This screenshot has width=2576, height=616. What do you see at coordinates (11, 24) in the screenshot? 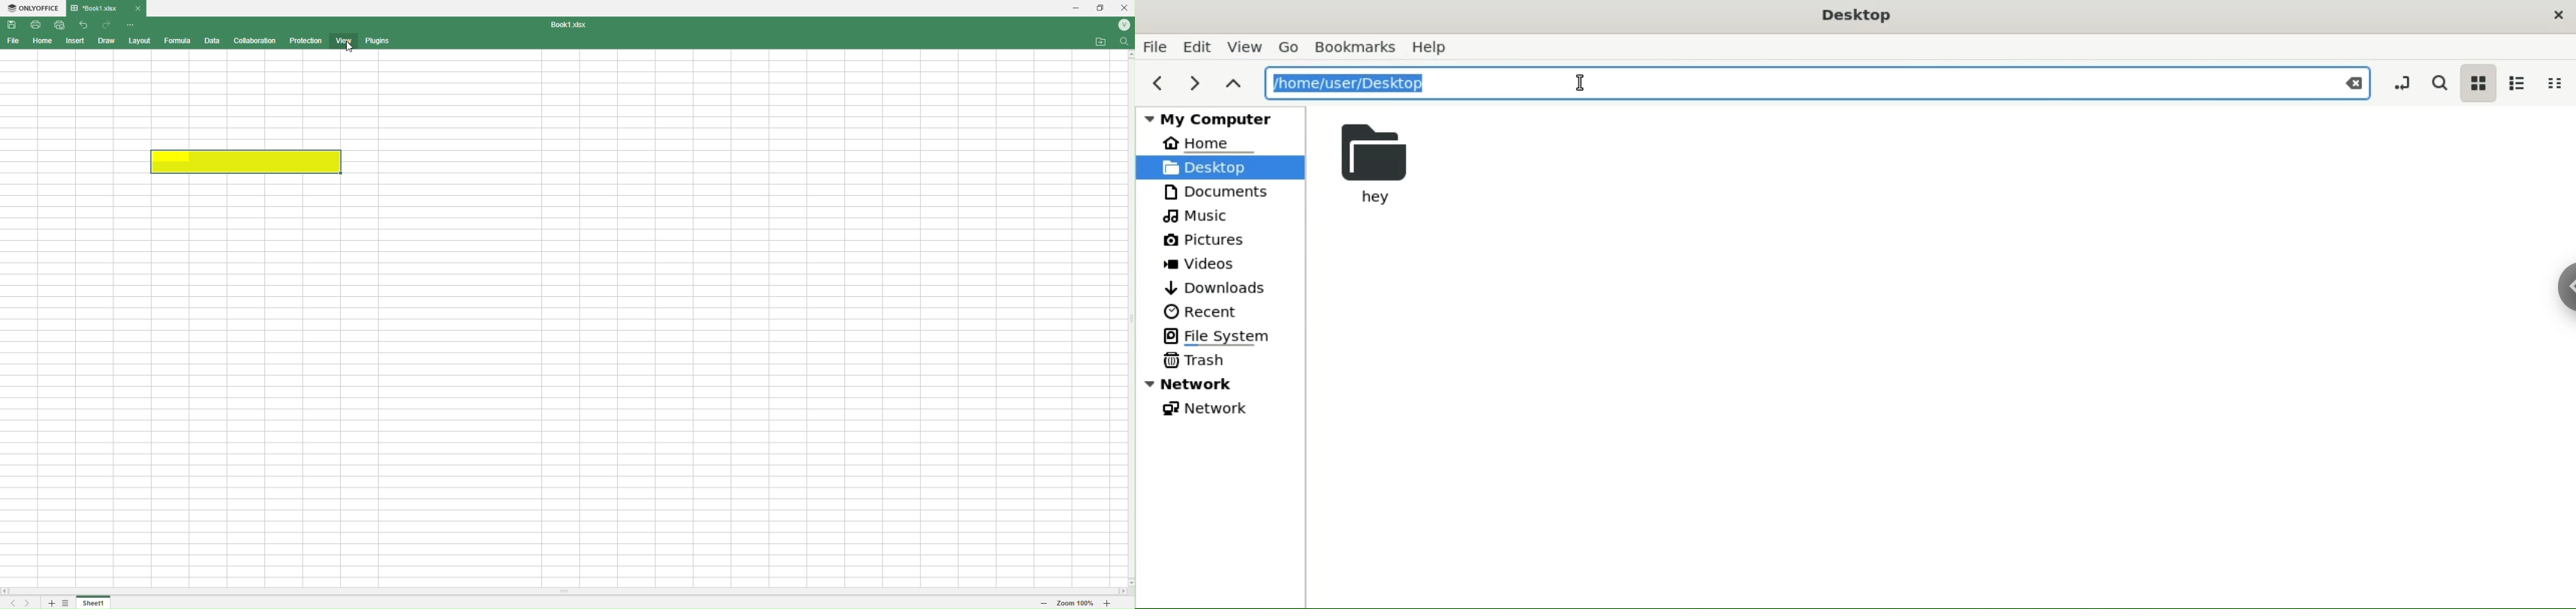
I see `Save` at bounding box center [11, 24].